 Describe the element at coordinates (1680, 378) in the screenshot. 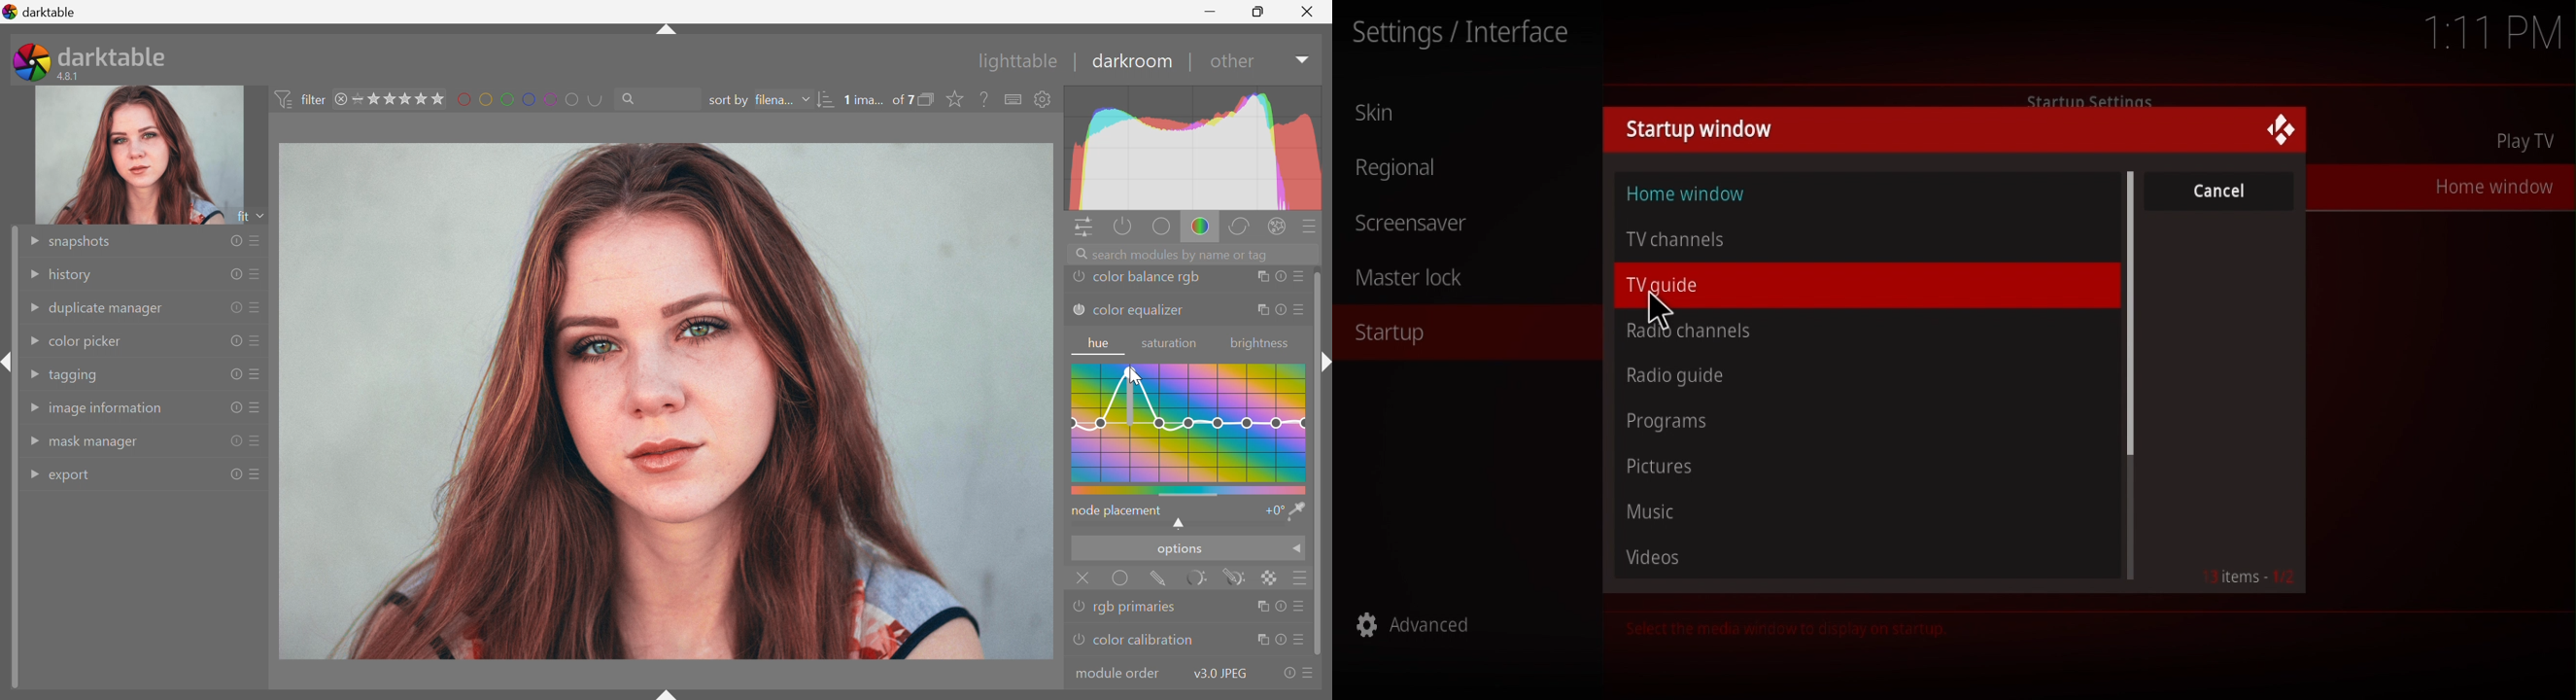

I see `radio guide` at that location.